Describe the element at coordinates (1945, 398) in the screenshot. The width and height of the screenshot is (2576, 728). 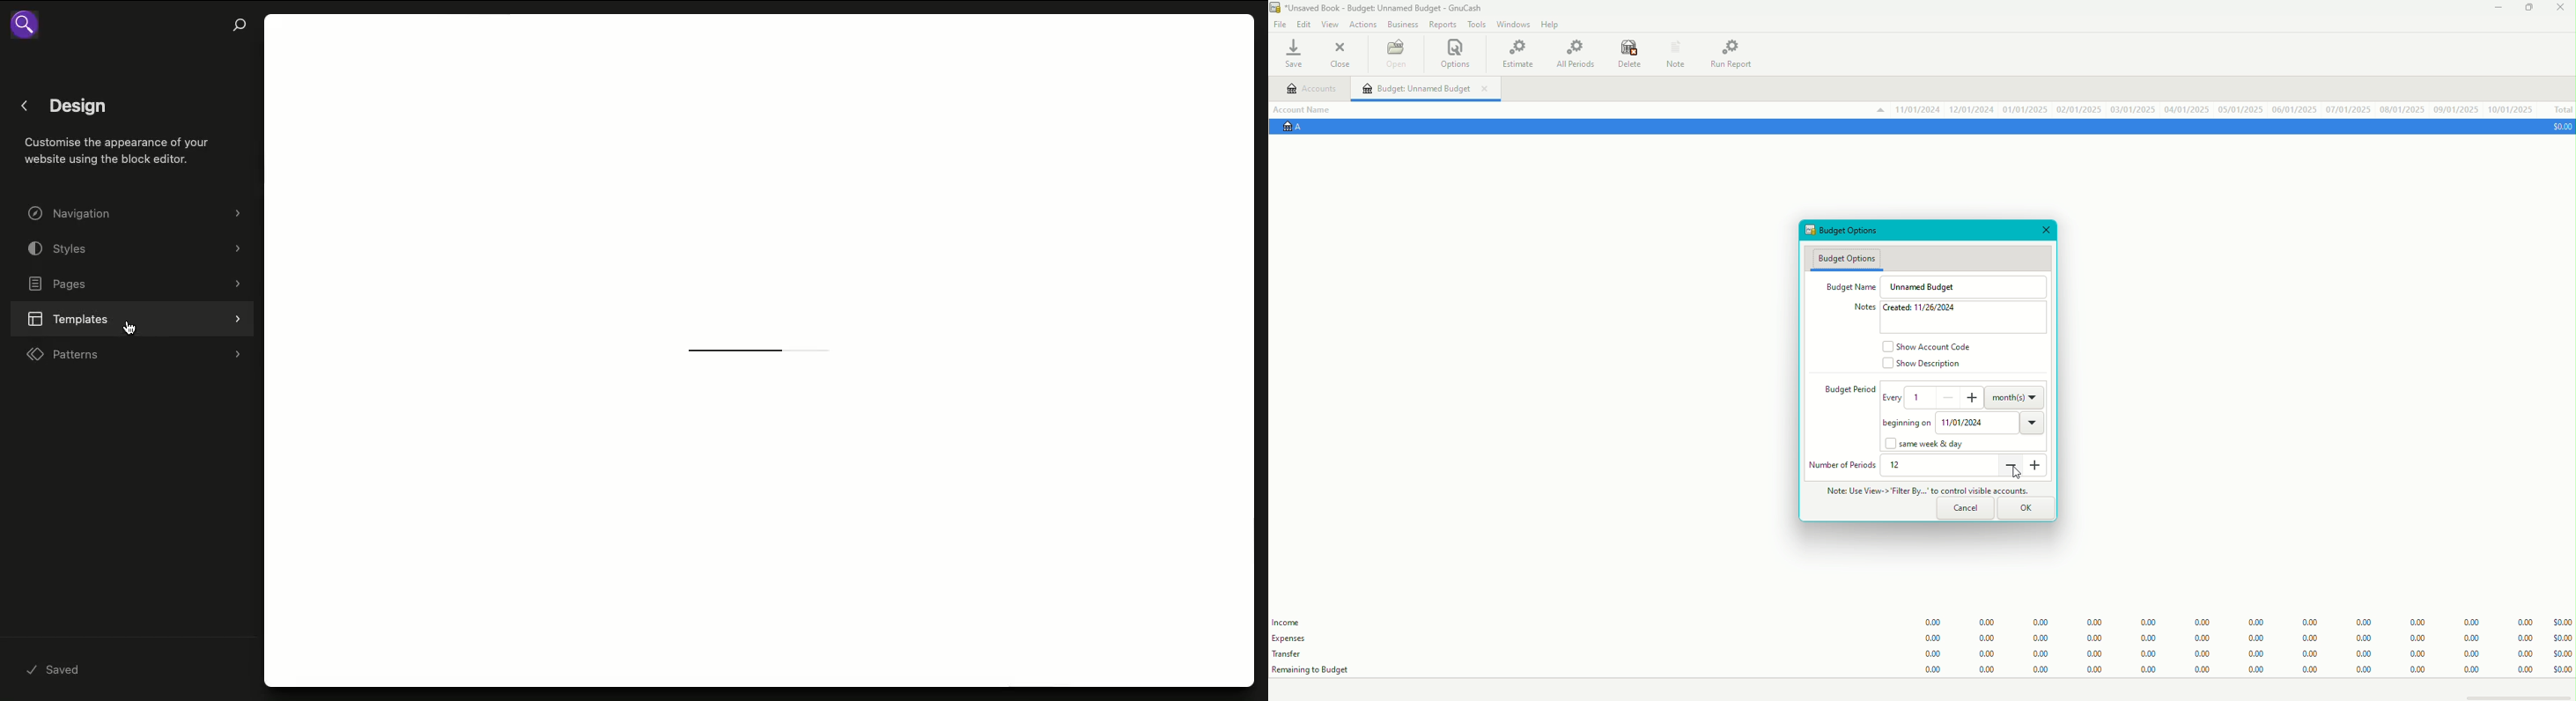
I see `decrease` at that location.